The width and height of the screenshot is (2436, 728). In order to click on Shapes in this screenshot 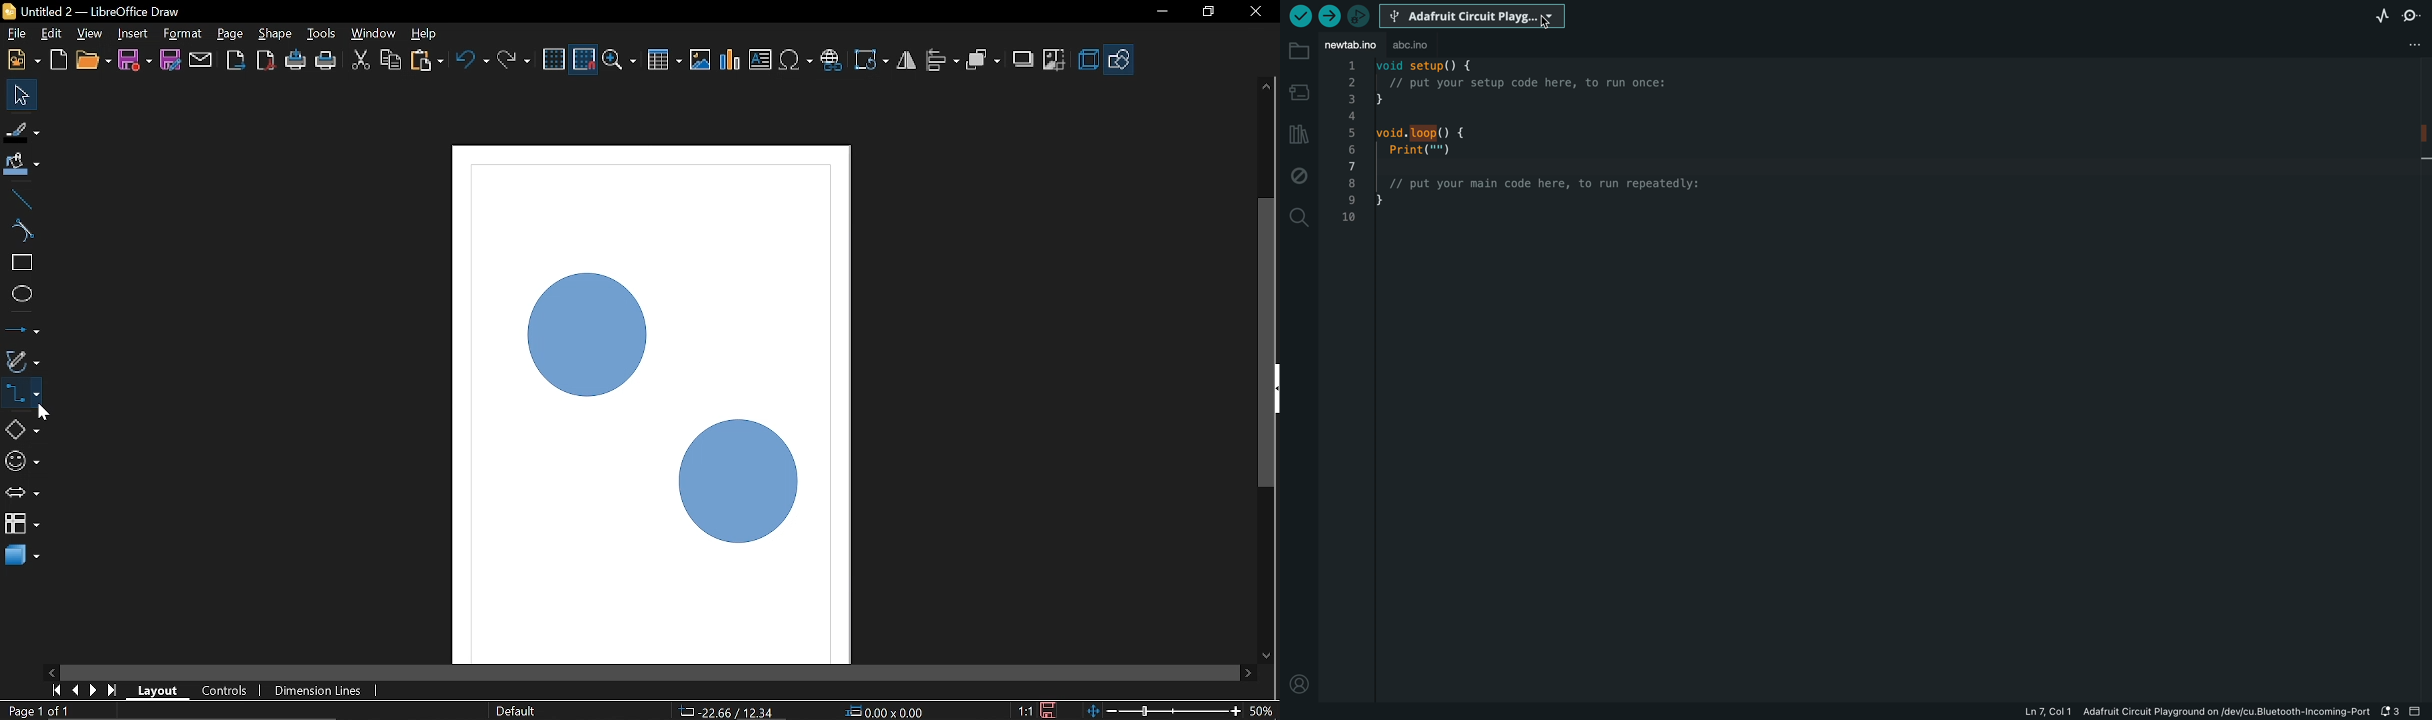, I will do `click(1121, 58)`.